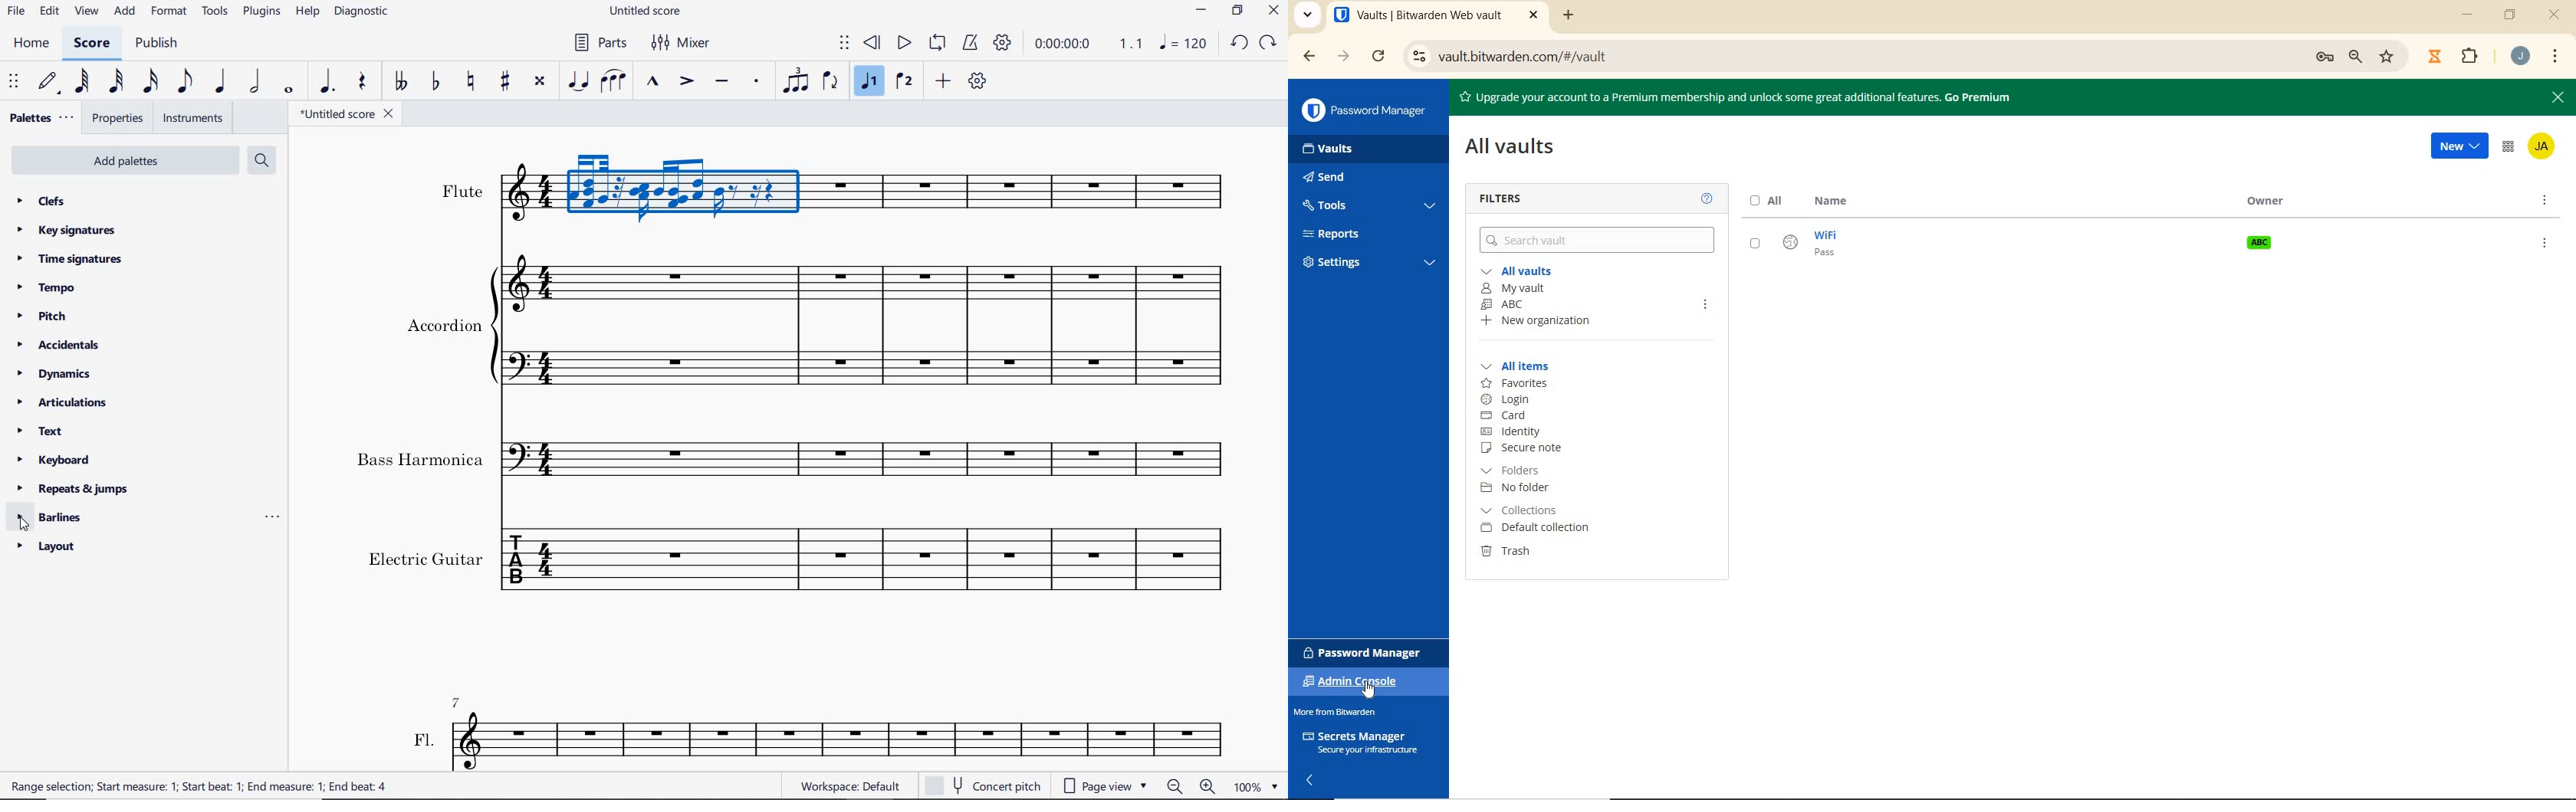 The image size is (2576, 812). I want to click on voice 2, so click(904, 83).